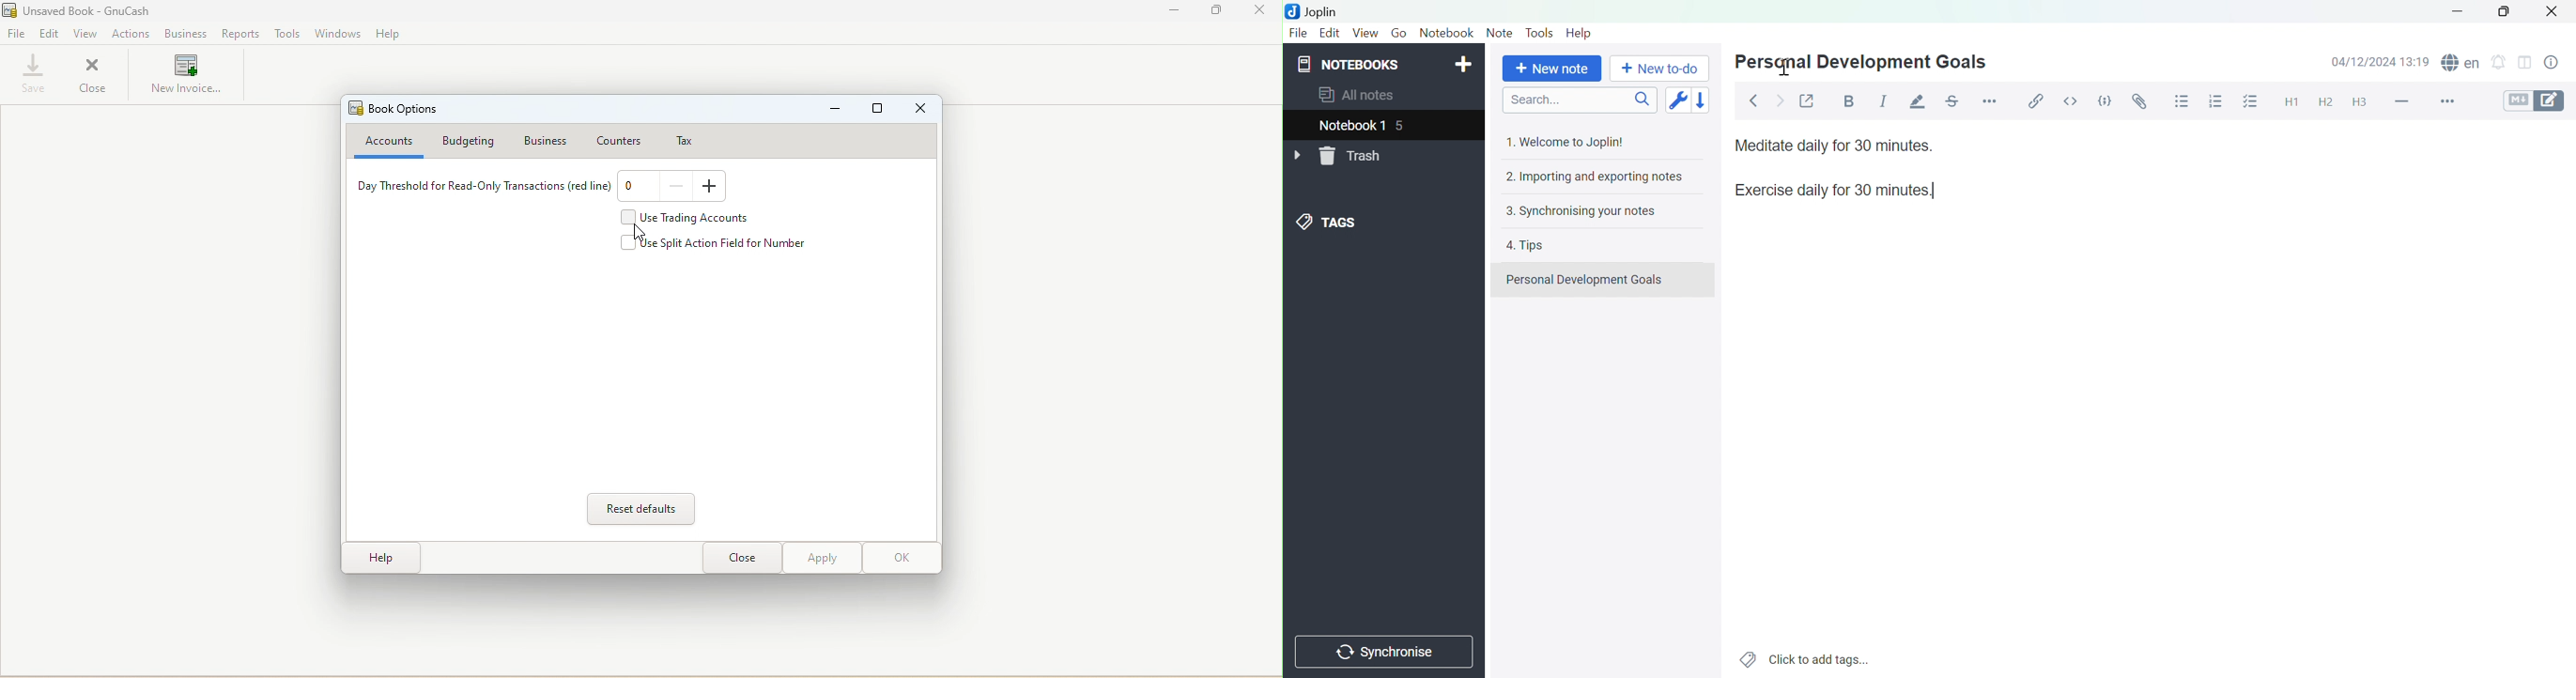 Image resolution: width=2576 pixels, height=700 pixels. Describe the element at coordinates (1579, 34) in the screenshot. I see `Help` at that location.